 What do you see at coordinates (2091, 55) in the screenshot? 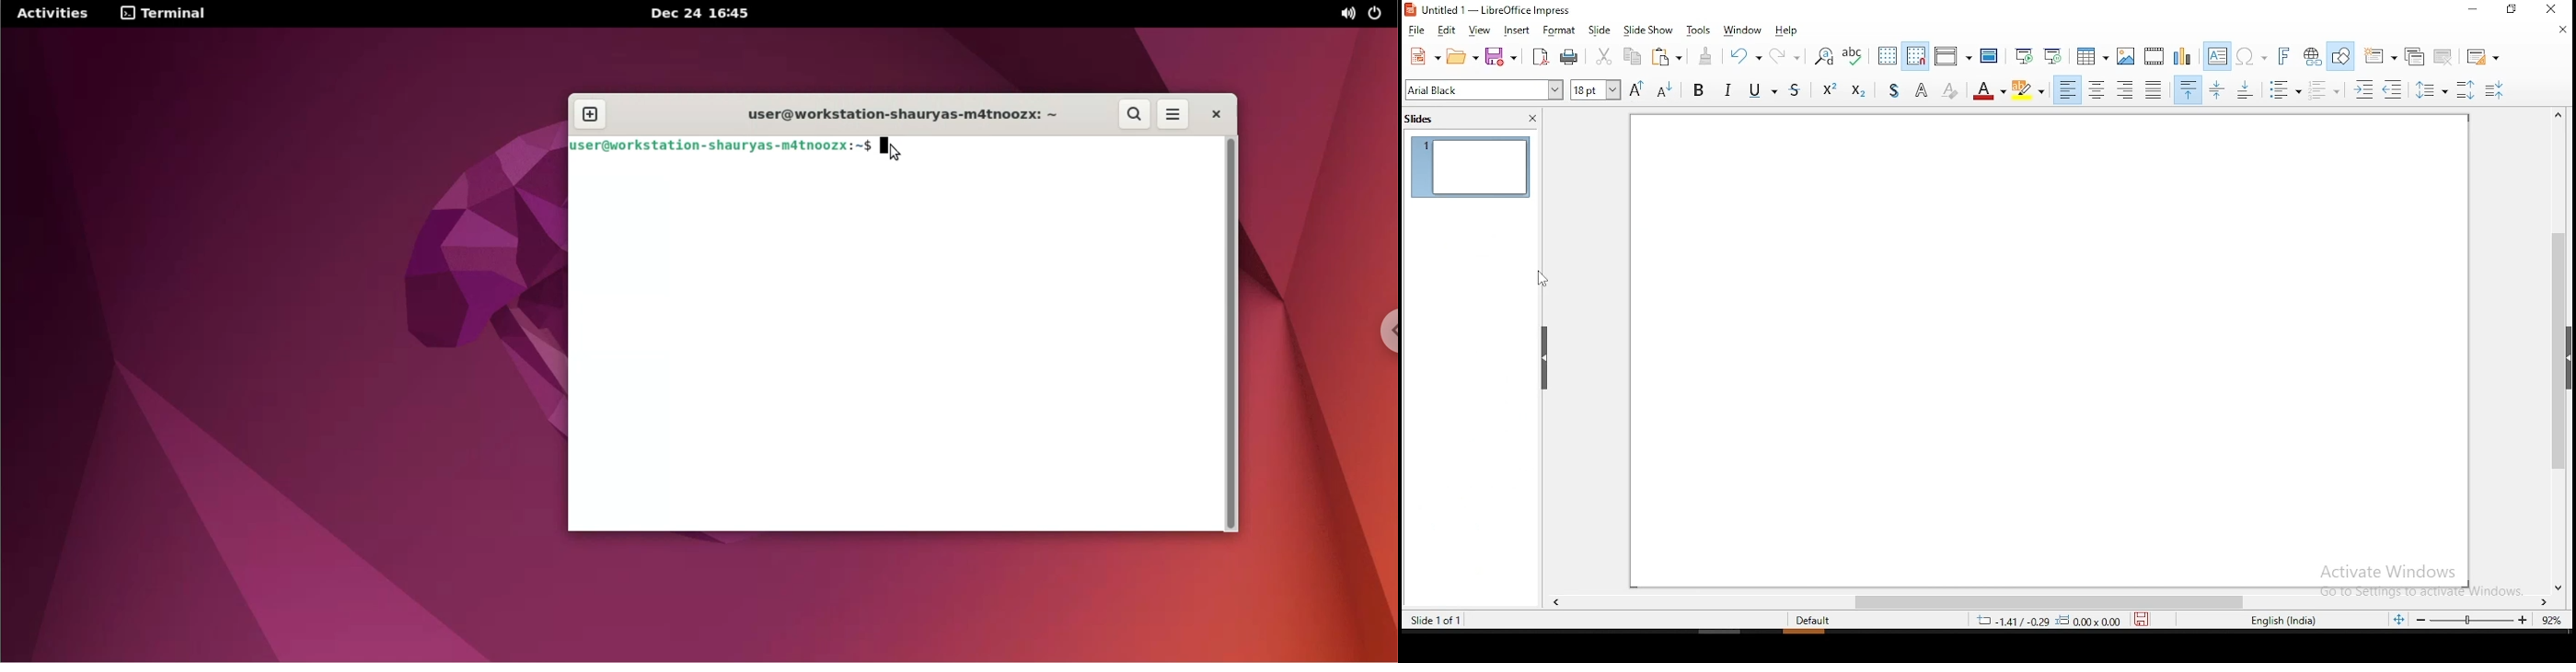
I see `table` at bounding box center [2091, 55].